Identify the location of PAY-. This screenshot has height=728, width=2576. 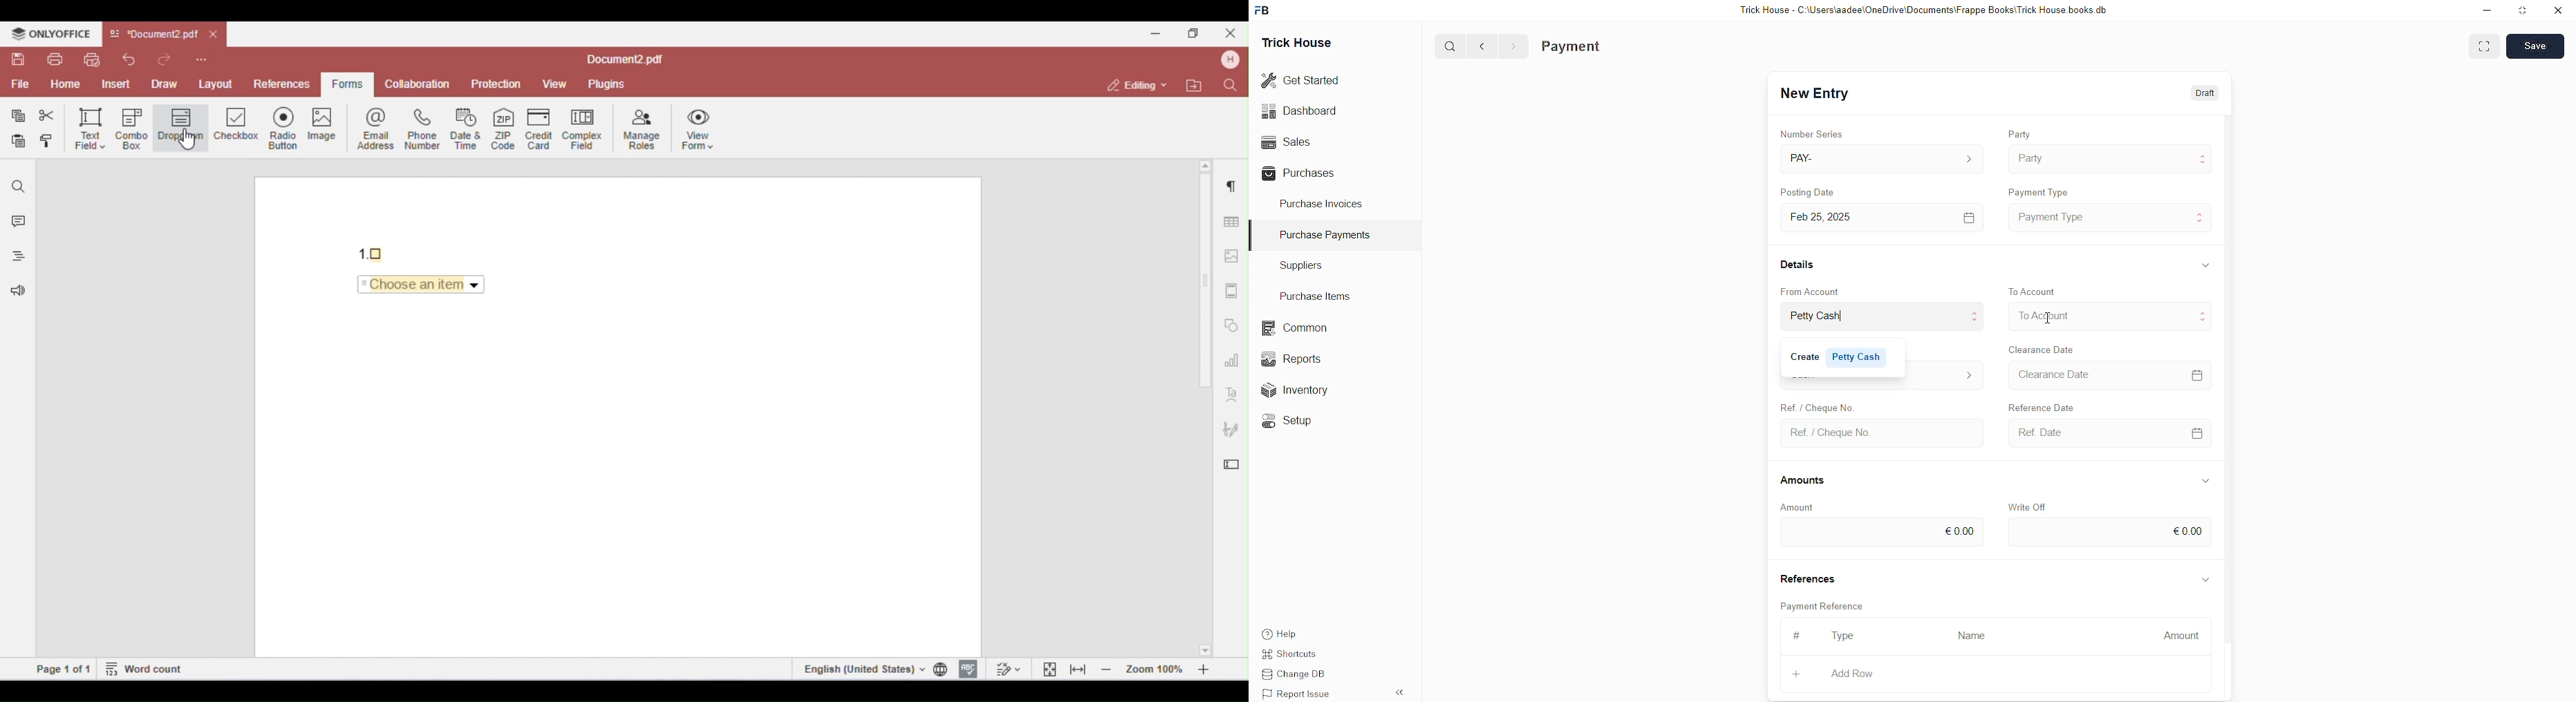
(1806, 157).